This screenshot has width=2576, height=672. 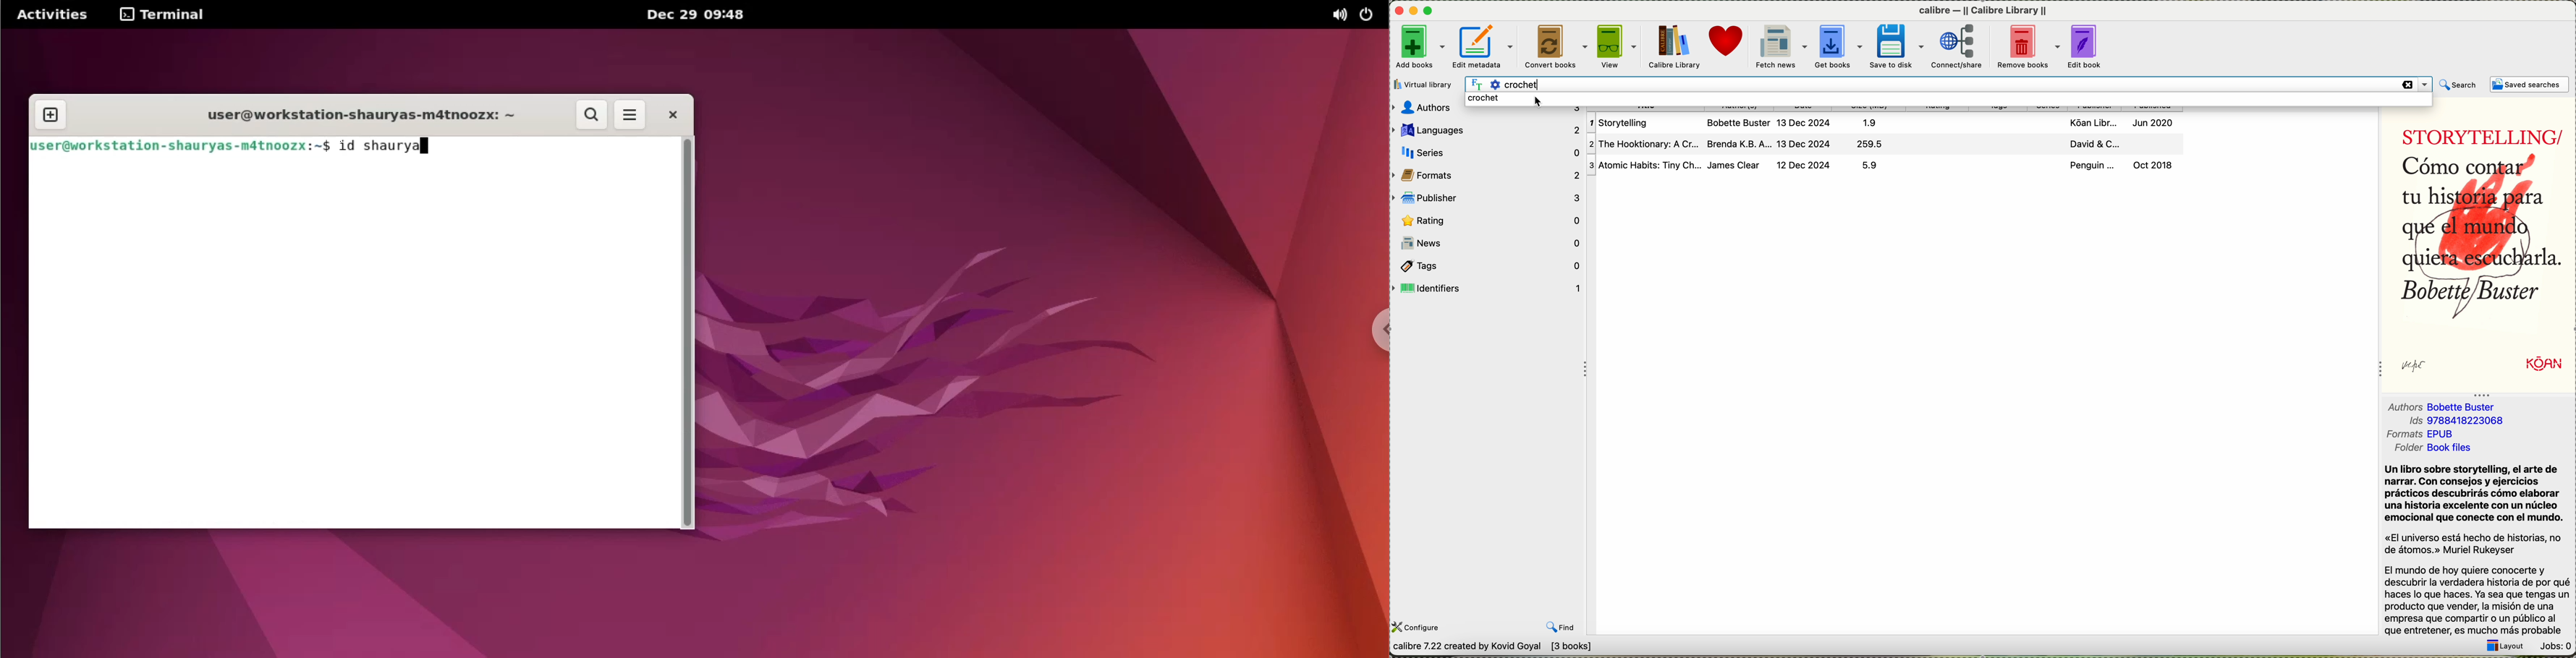 I want to click on workstation name, so click(x=359, y=115).